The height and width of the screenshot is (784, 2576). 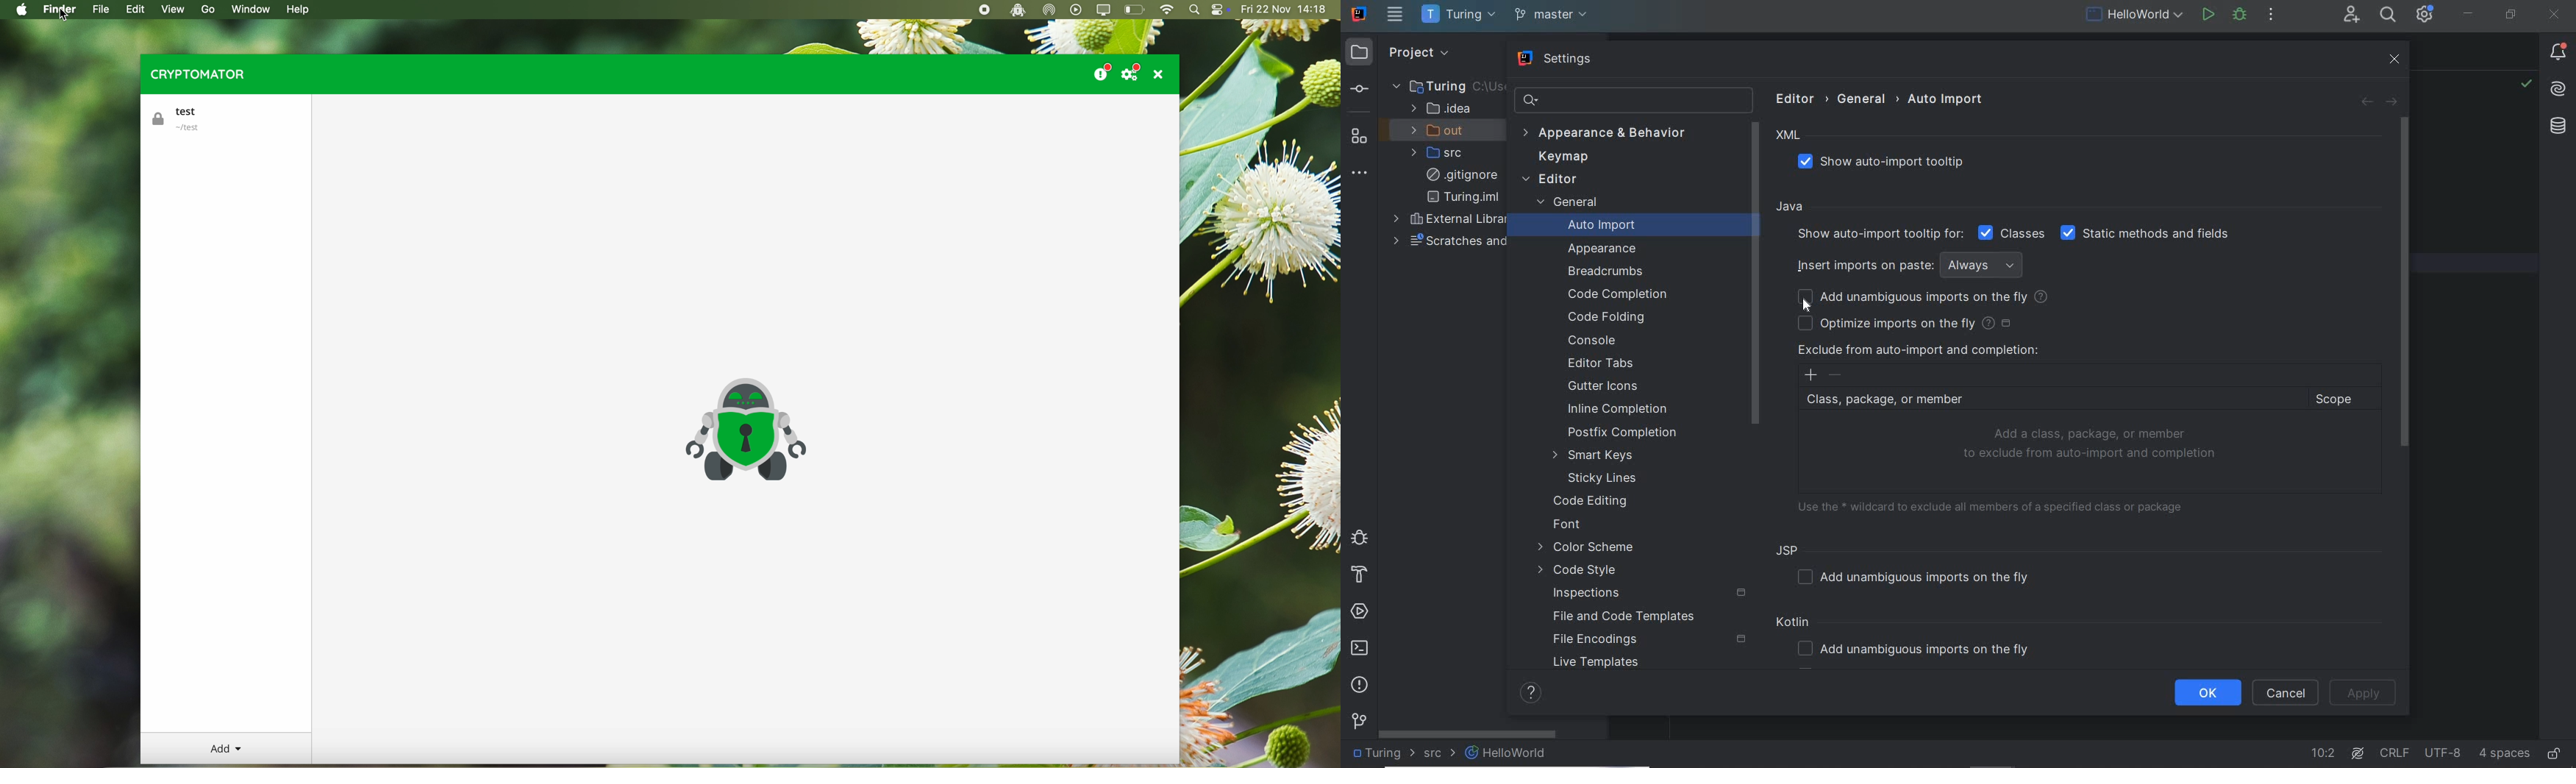 What do you see at coordinates (1358, 90) in the screenshot?
I see `commit` at bounding box center [1358, 90].